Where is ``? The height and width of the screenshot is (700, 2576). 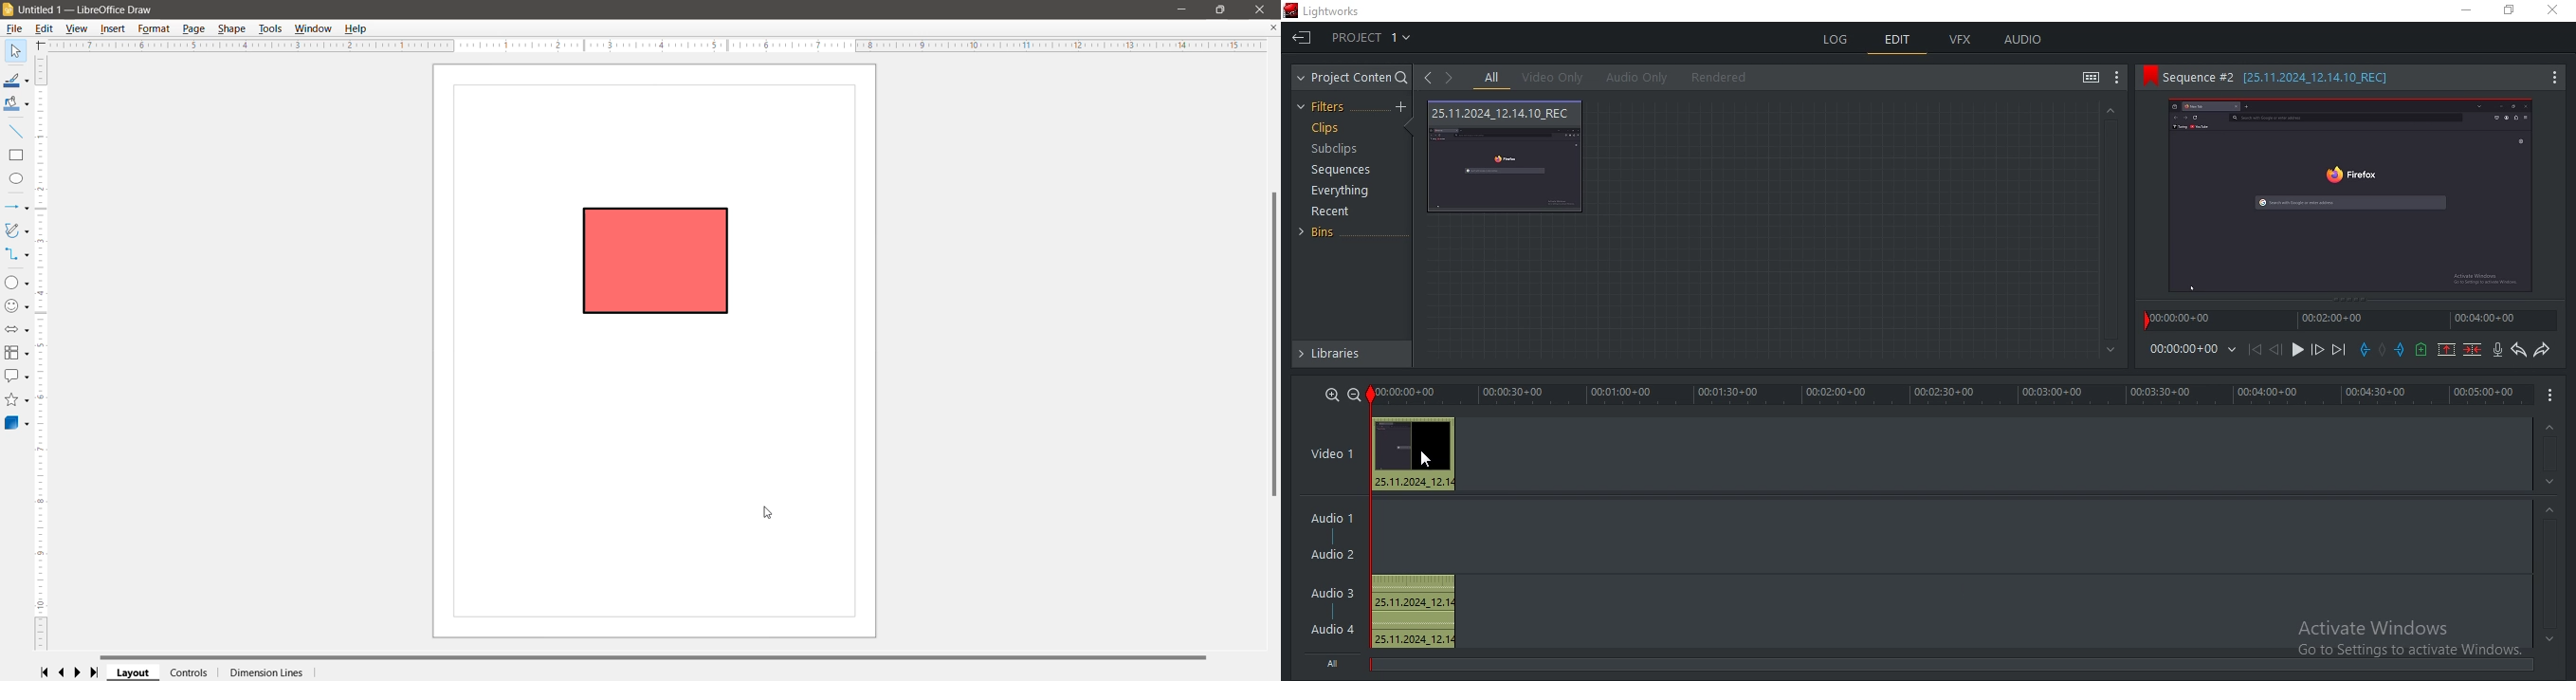  is located at coordinates (2268, 351).